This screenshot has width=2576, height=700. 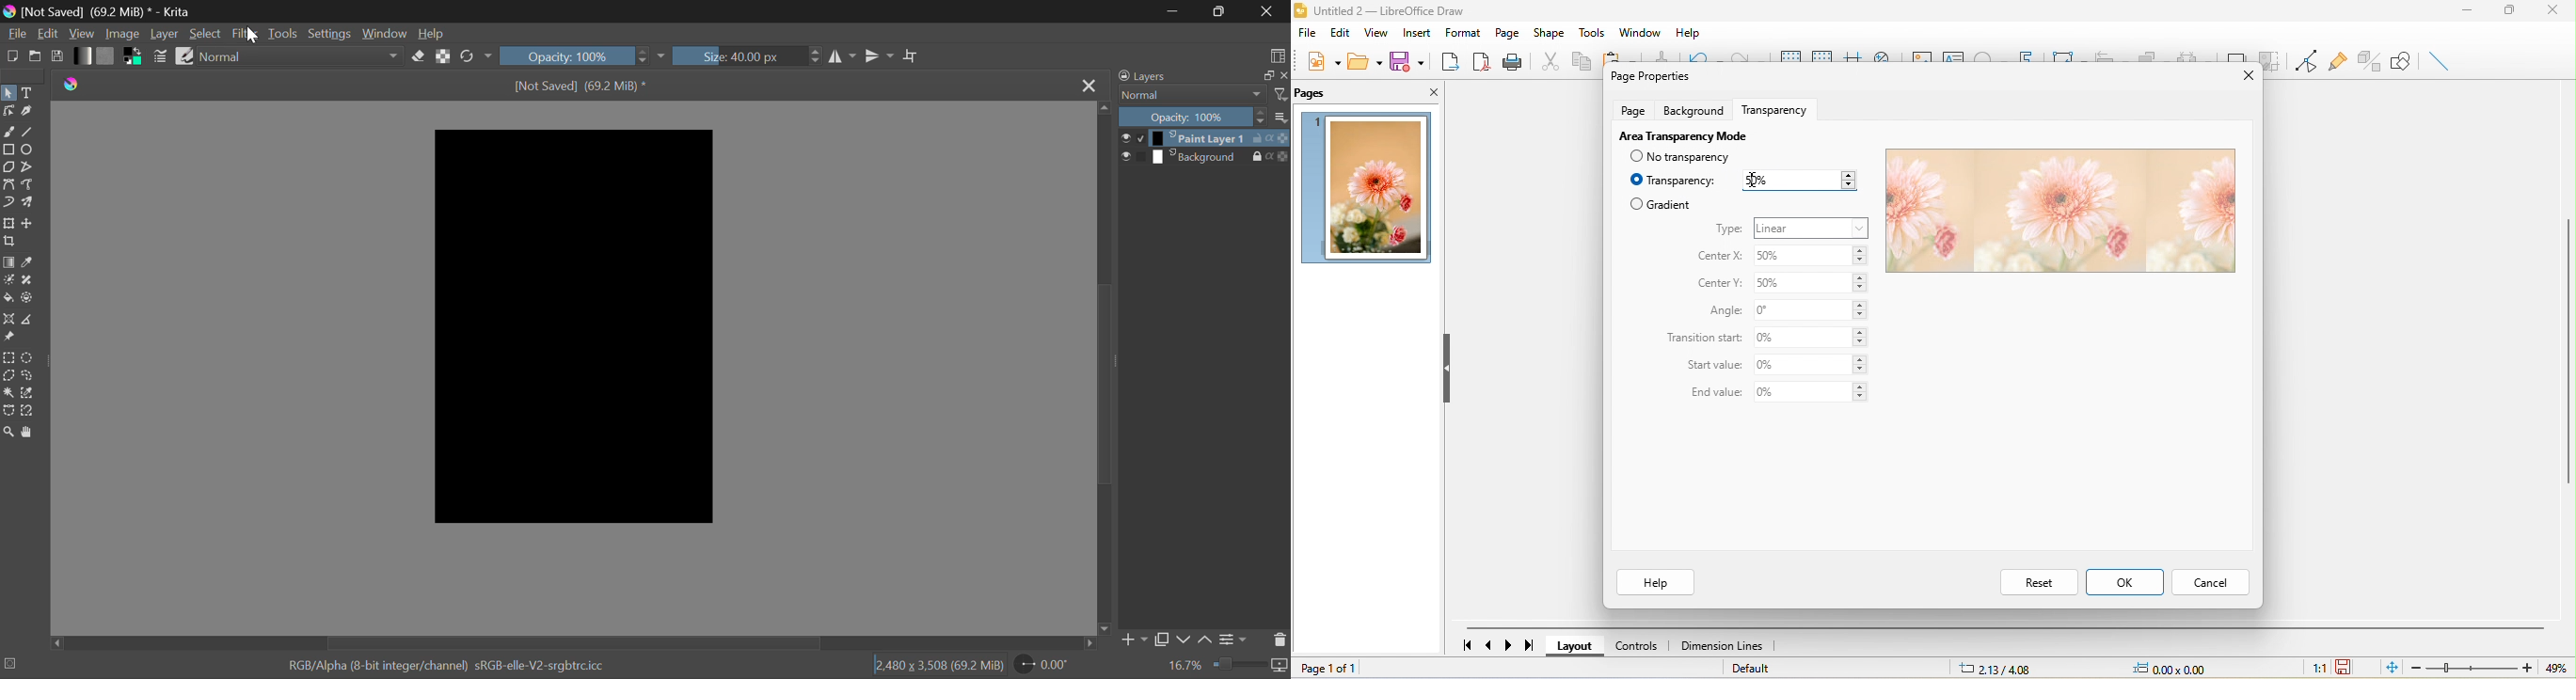 What do you see at coordinates (28, 262) in the screenshot?
I see `Eyedropper` at bounding box center [28, 262].